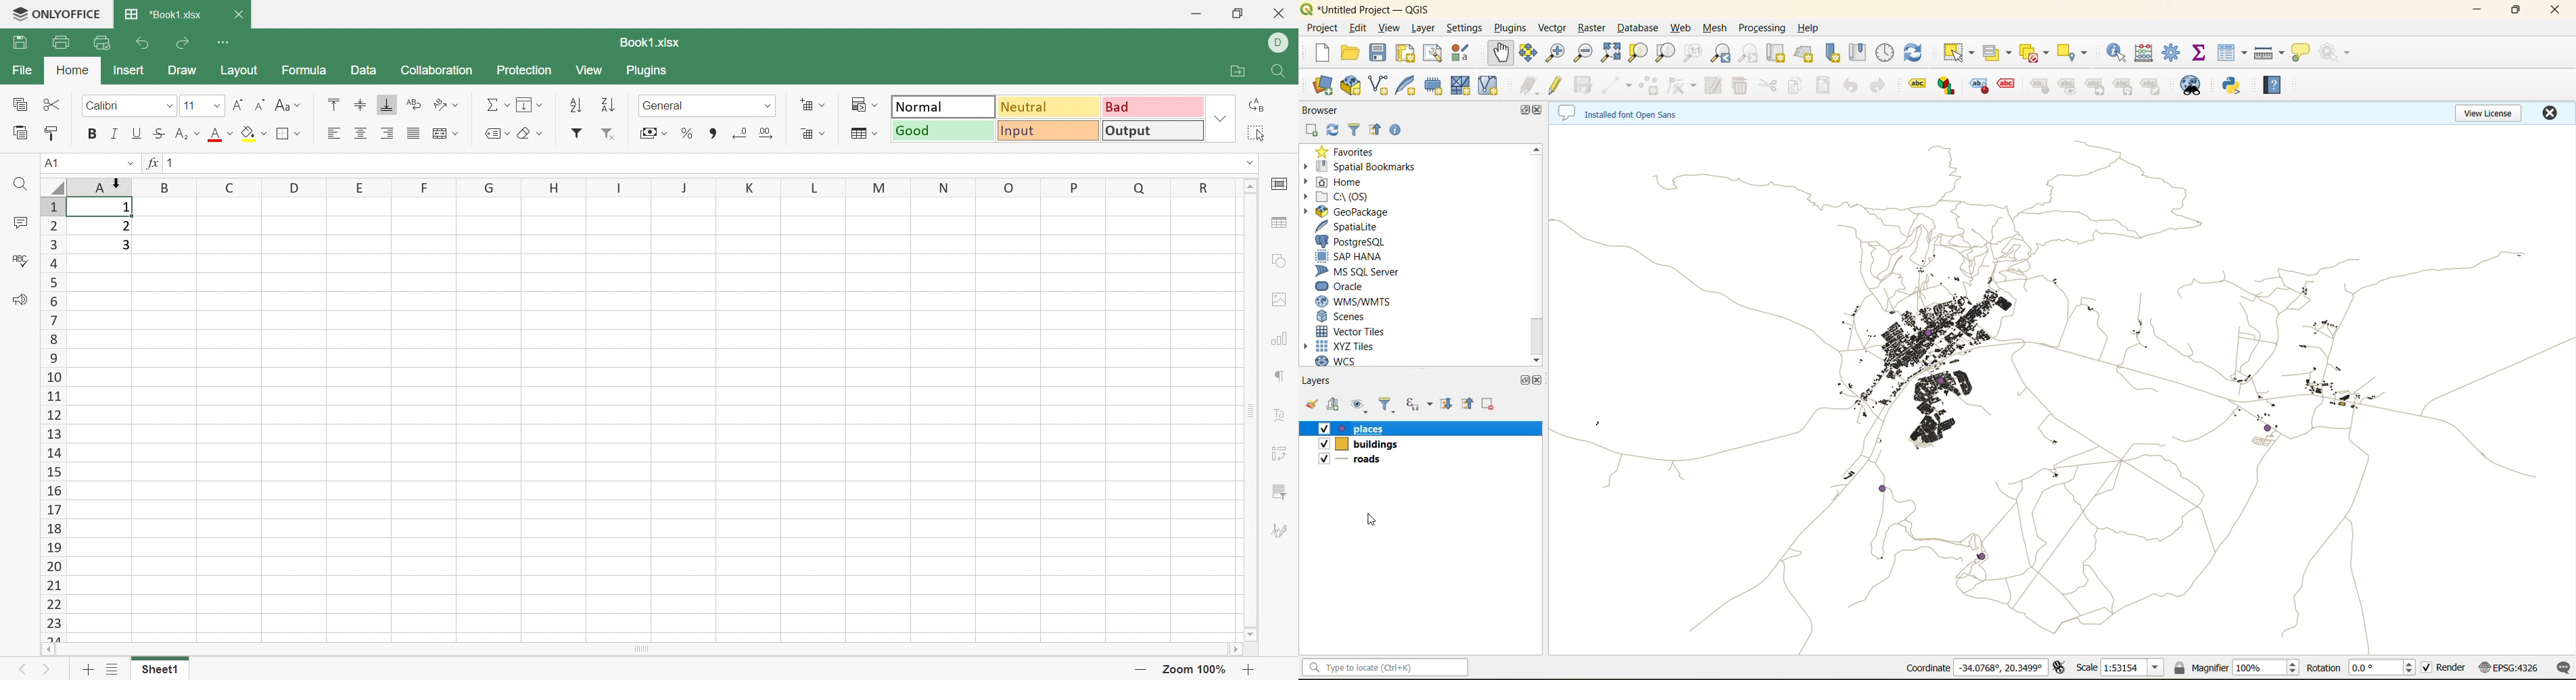 The height and width of the screenshot is (700, 2576). Describe the element at coordinates (159, 670) in the screenshot. I see `Sheet1` at that location.